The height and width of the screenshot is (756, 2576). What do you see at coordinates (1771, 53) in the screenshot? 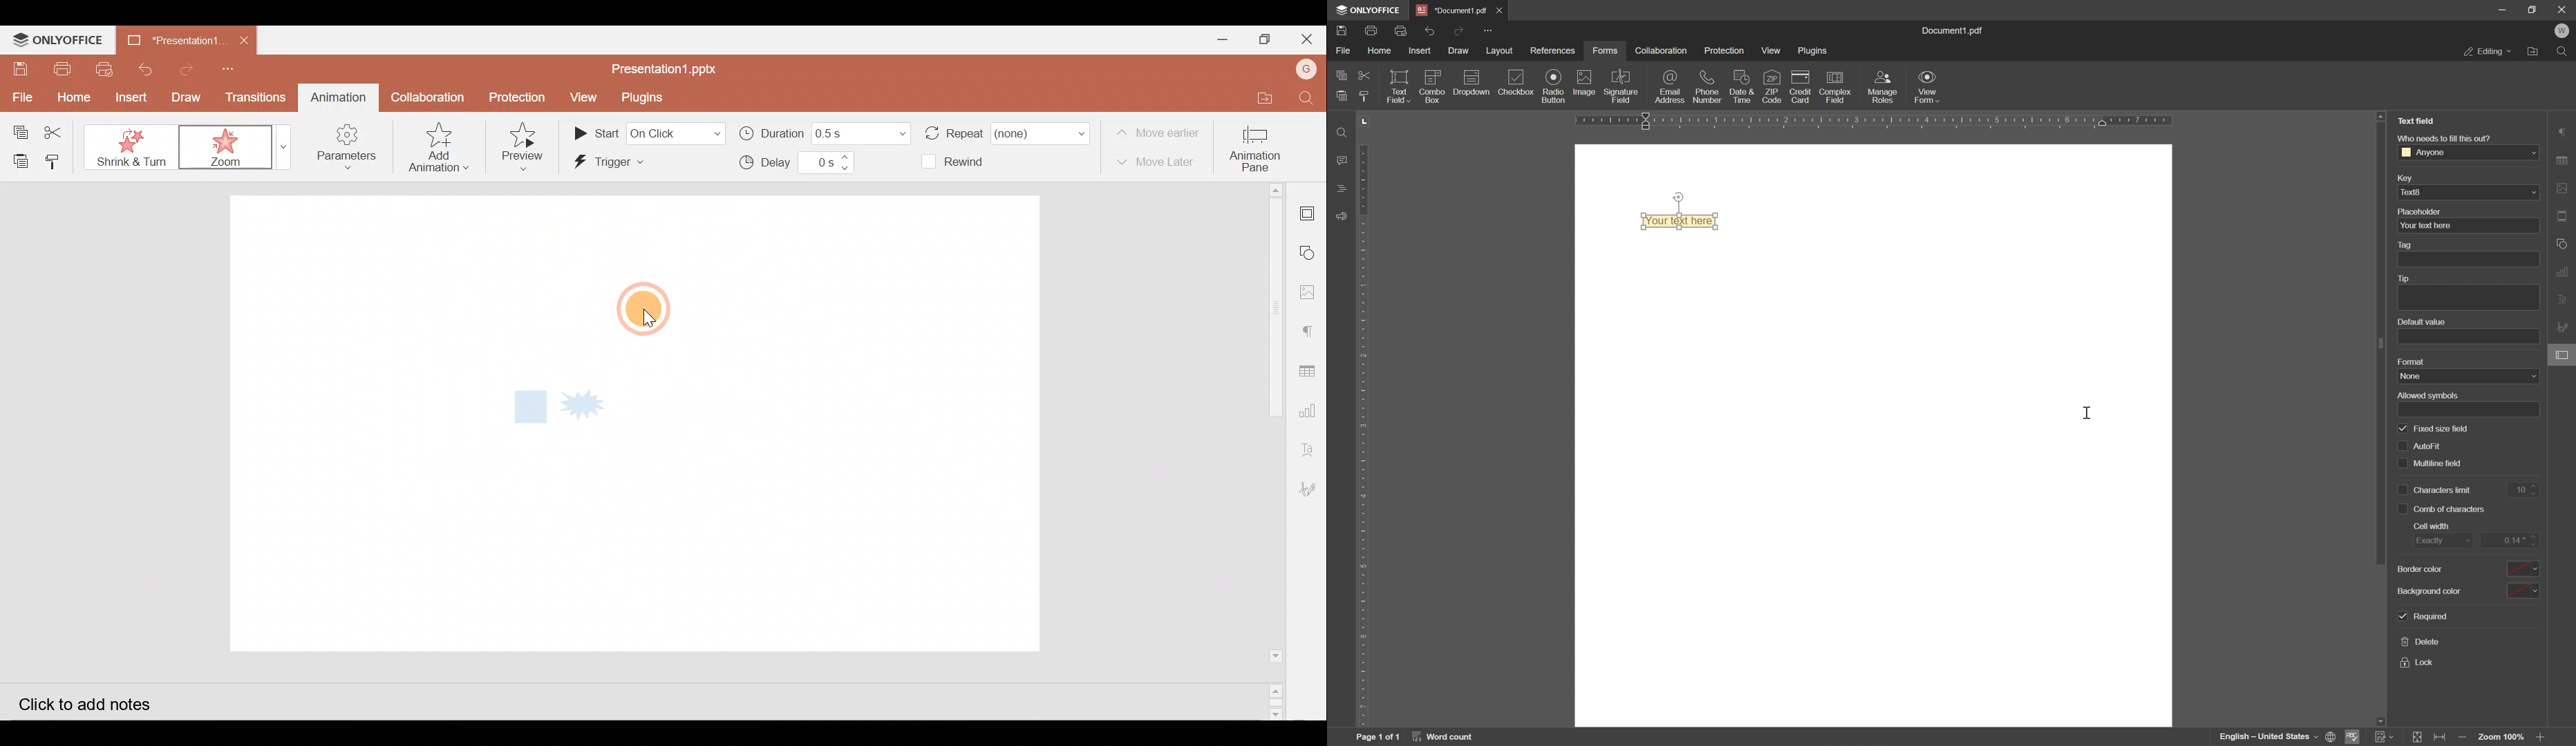
I see `view` at bounding box center [1771, 53].